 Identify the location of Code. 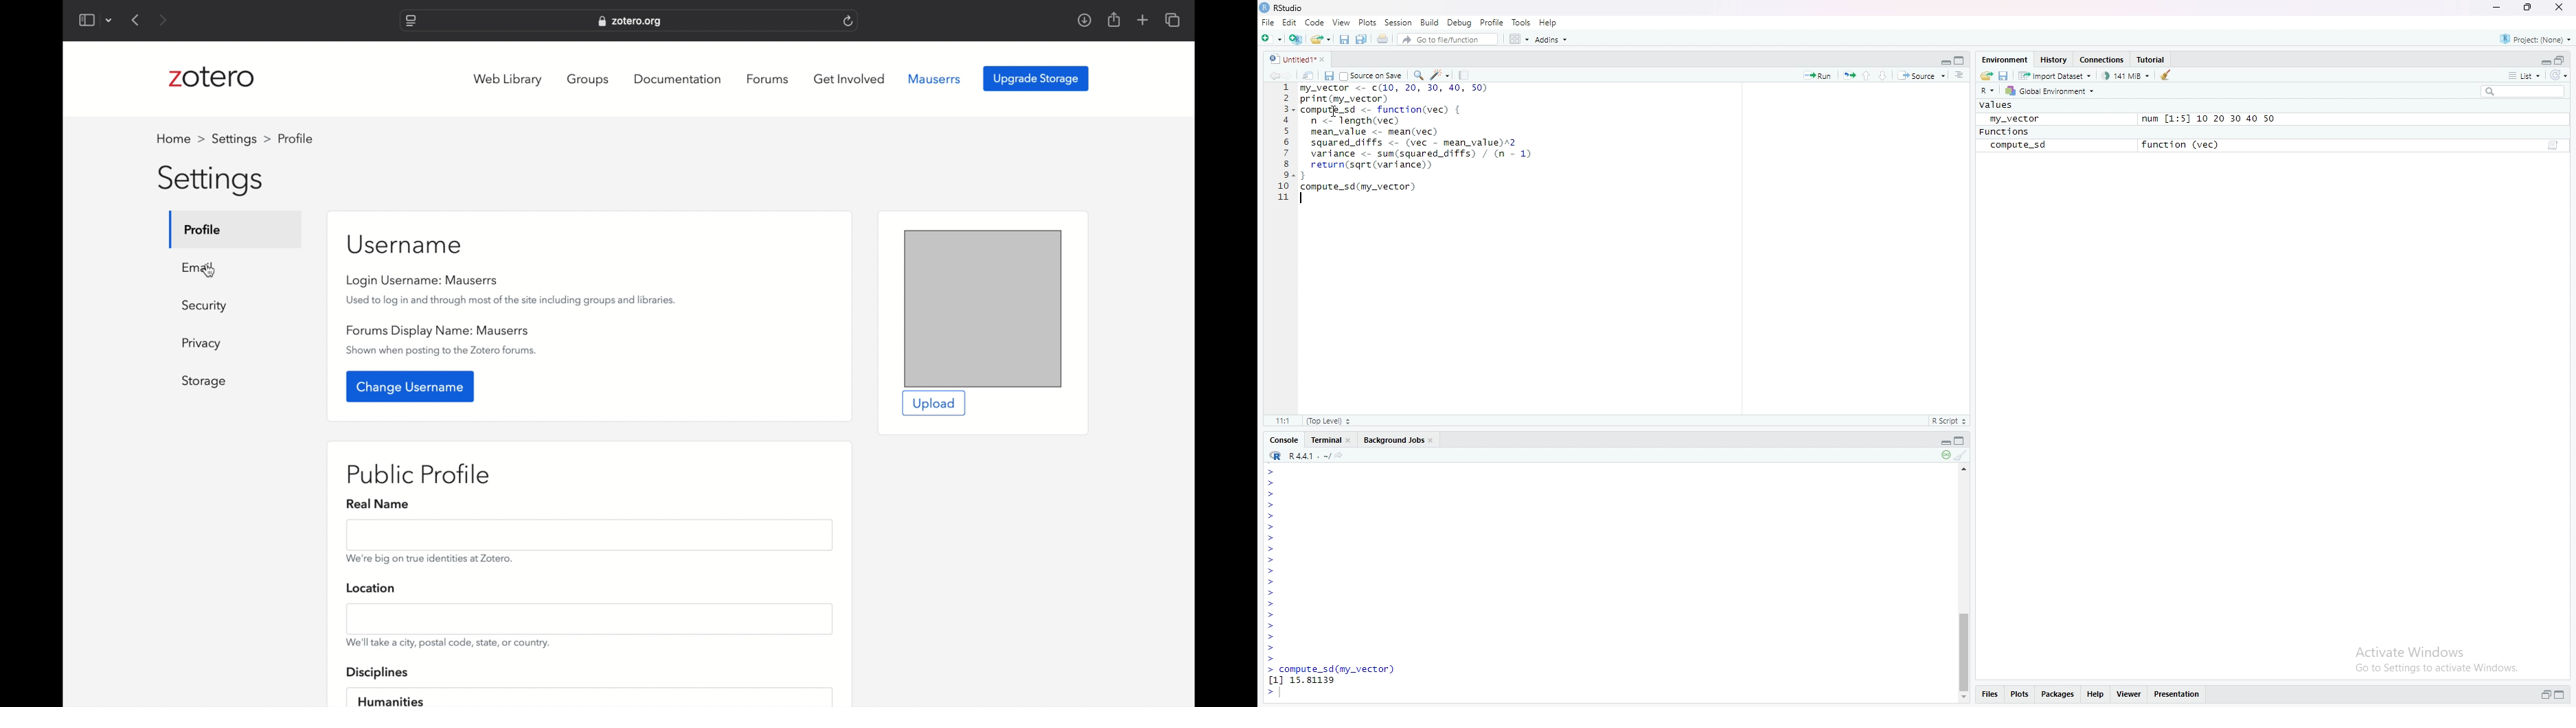
(1317, 23).